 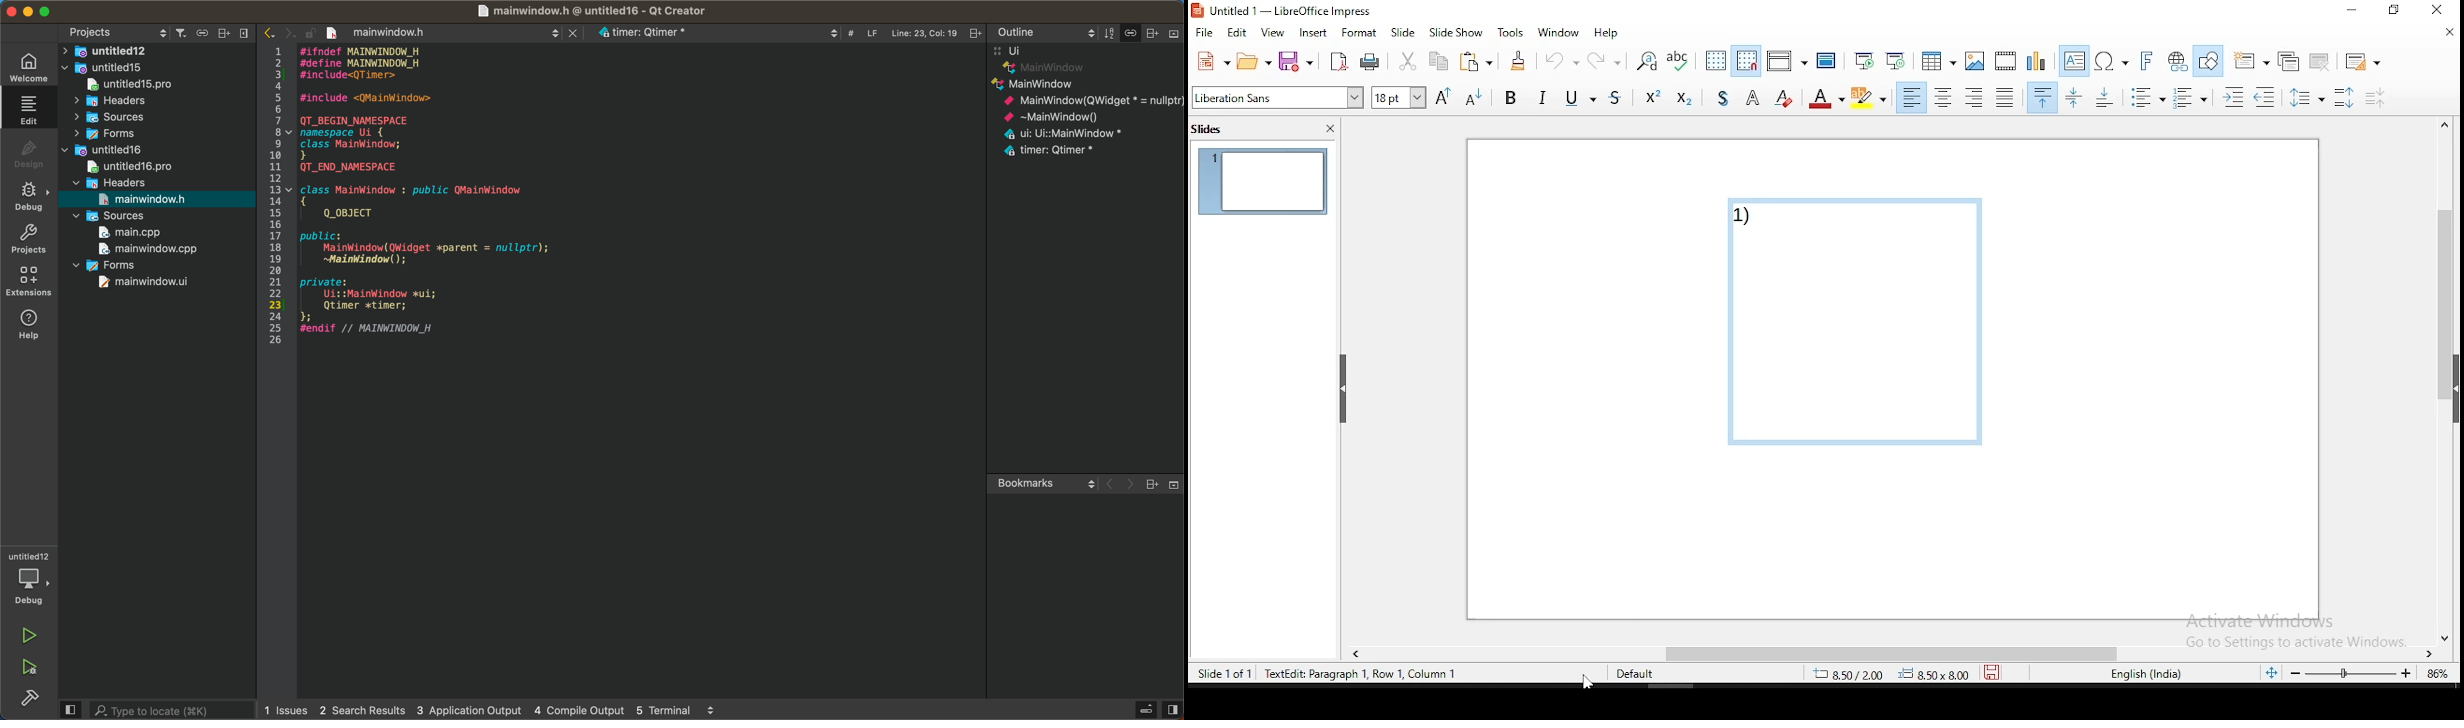 What do you see at coordinates (1408, 61) in the screenshot?
I see `cut` at bounding box center [1408, 61].